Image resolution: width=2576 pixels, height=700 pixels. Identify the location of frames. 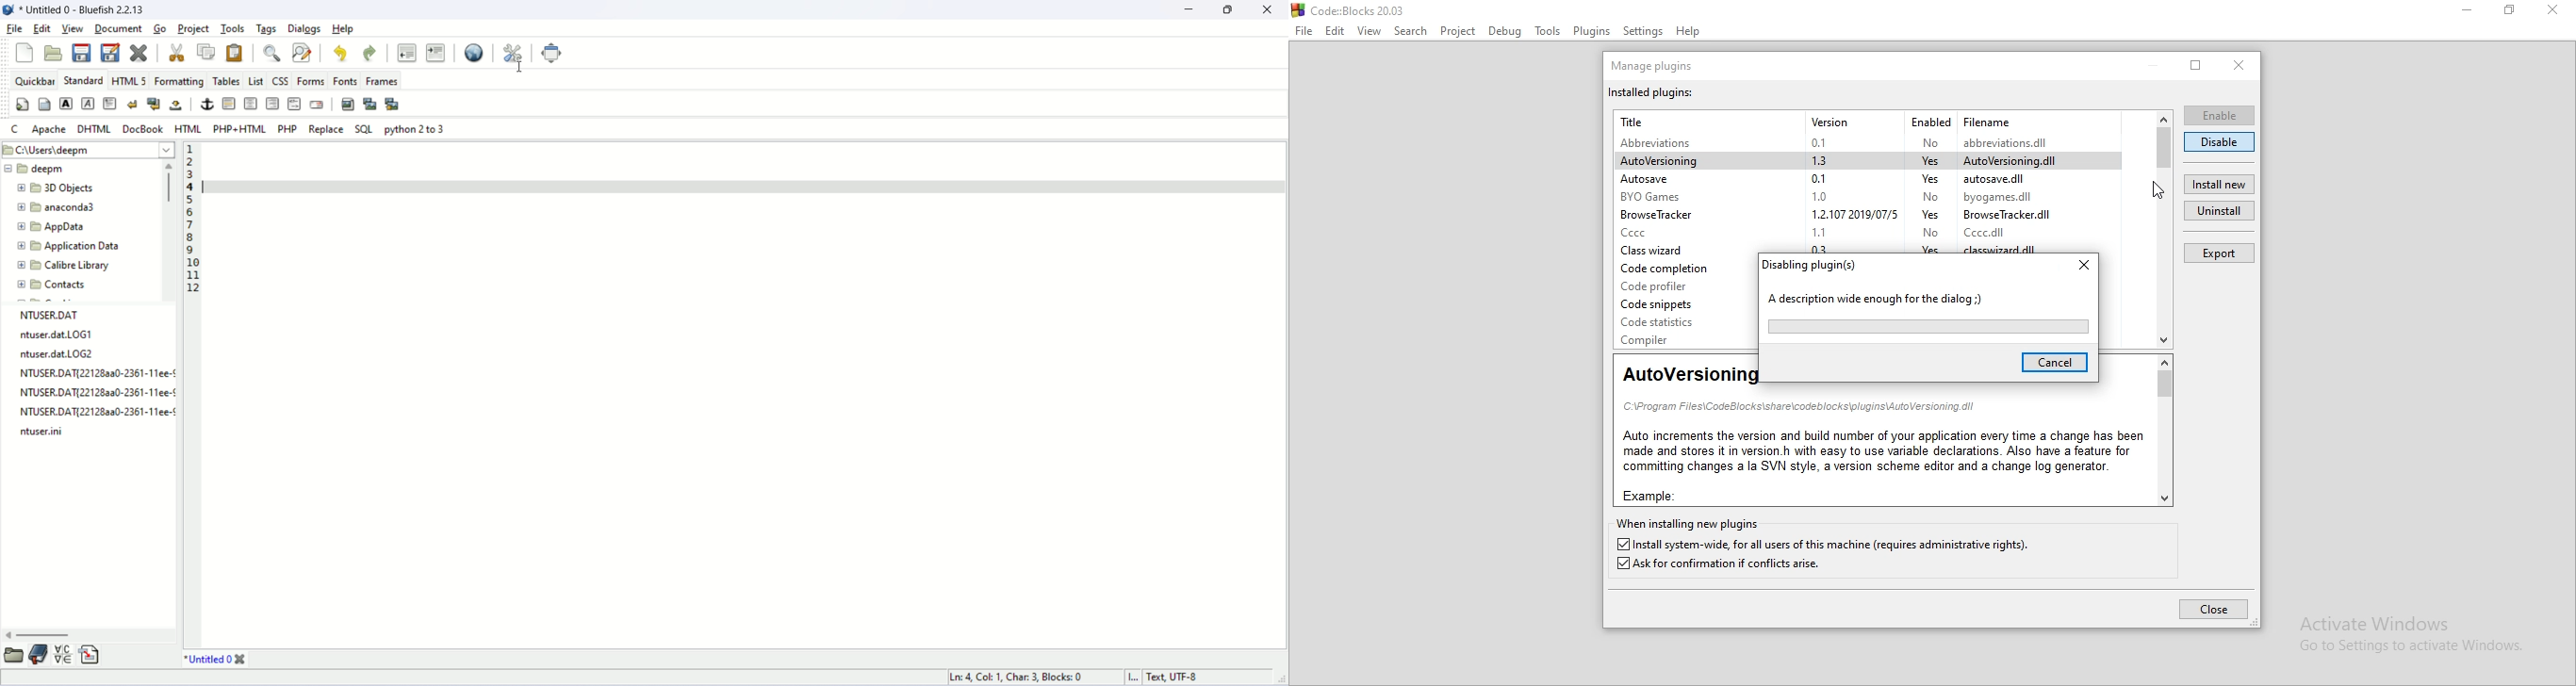
(381, 80).